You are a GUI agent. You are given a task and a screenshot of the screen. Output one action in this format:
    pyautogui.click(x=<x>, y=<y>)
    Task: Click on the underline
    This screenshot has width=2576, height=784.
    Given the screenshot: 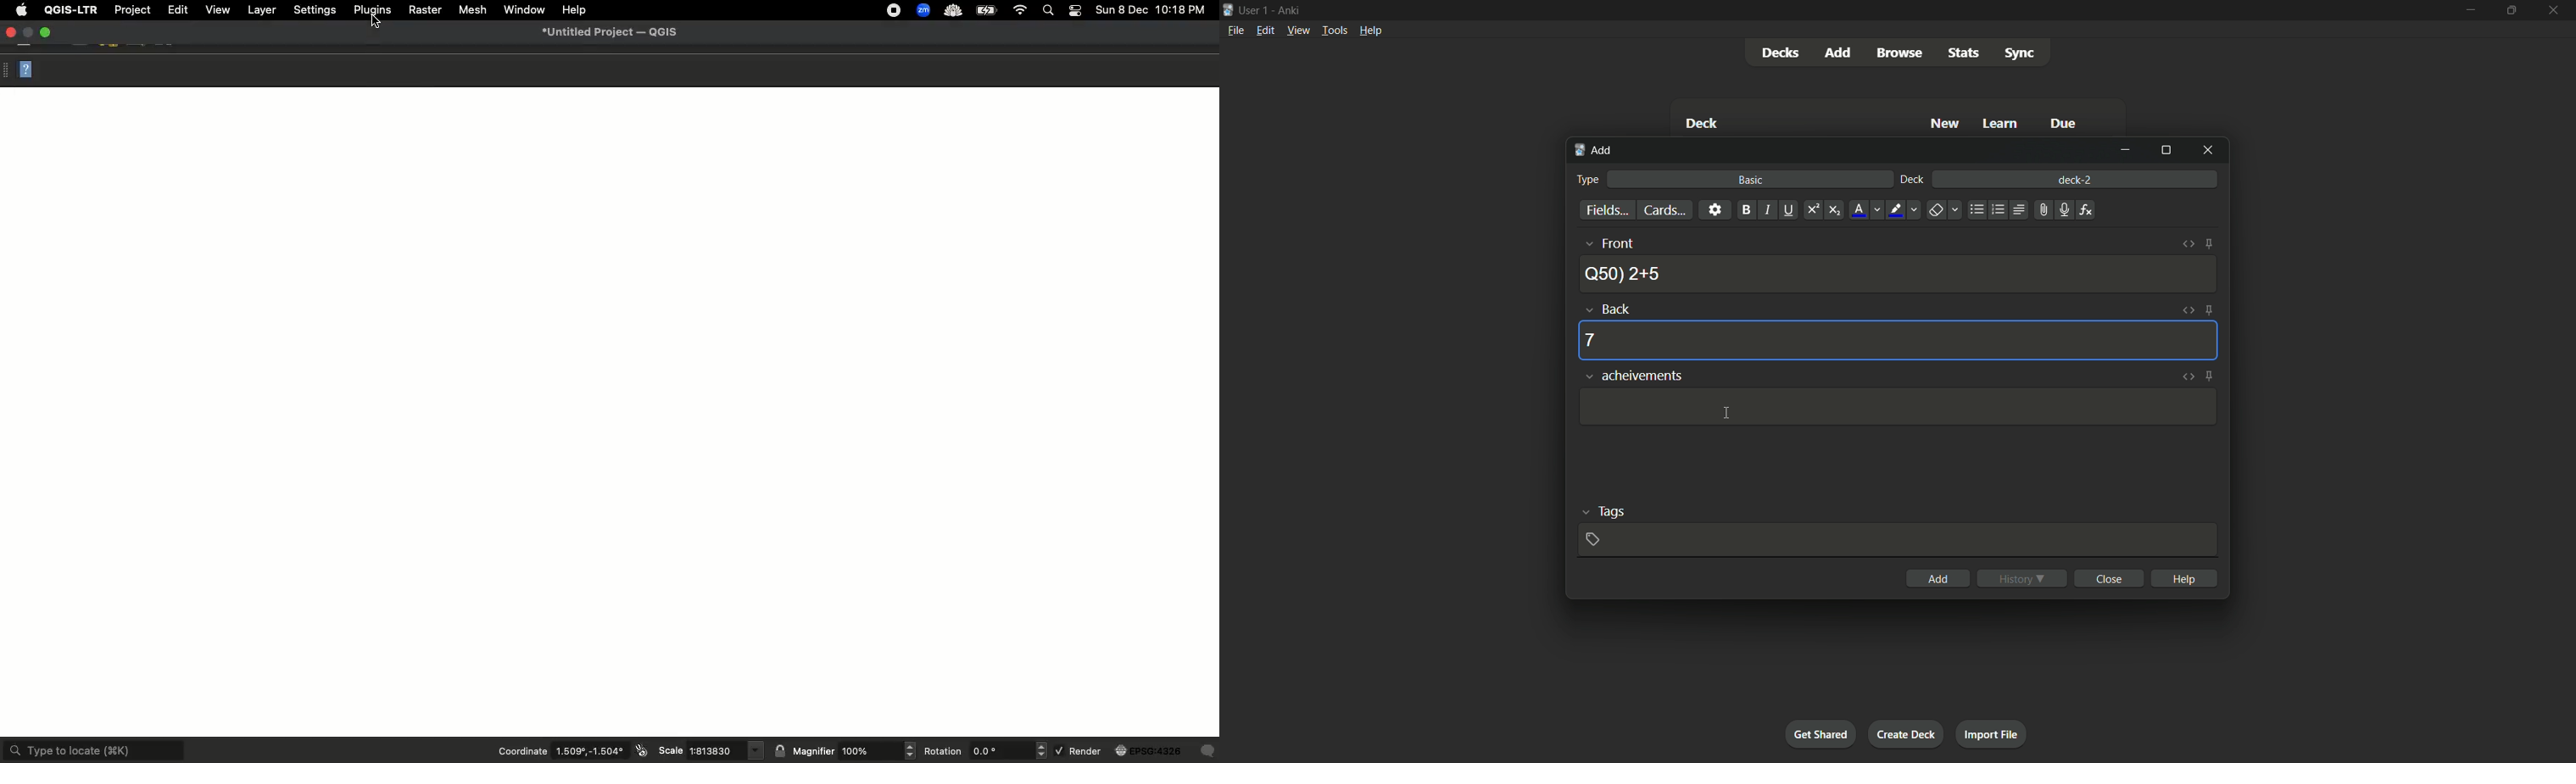 What is the action you would take?
    pyautogui.click(x=1789, y=210)
    